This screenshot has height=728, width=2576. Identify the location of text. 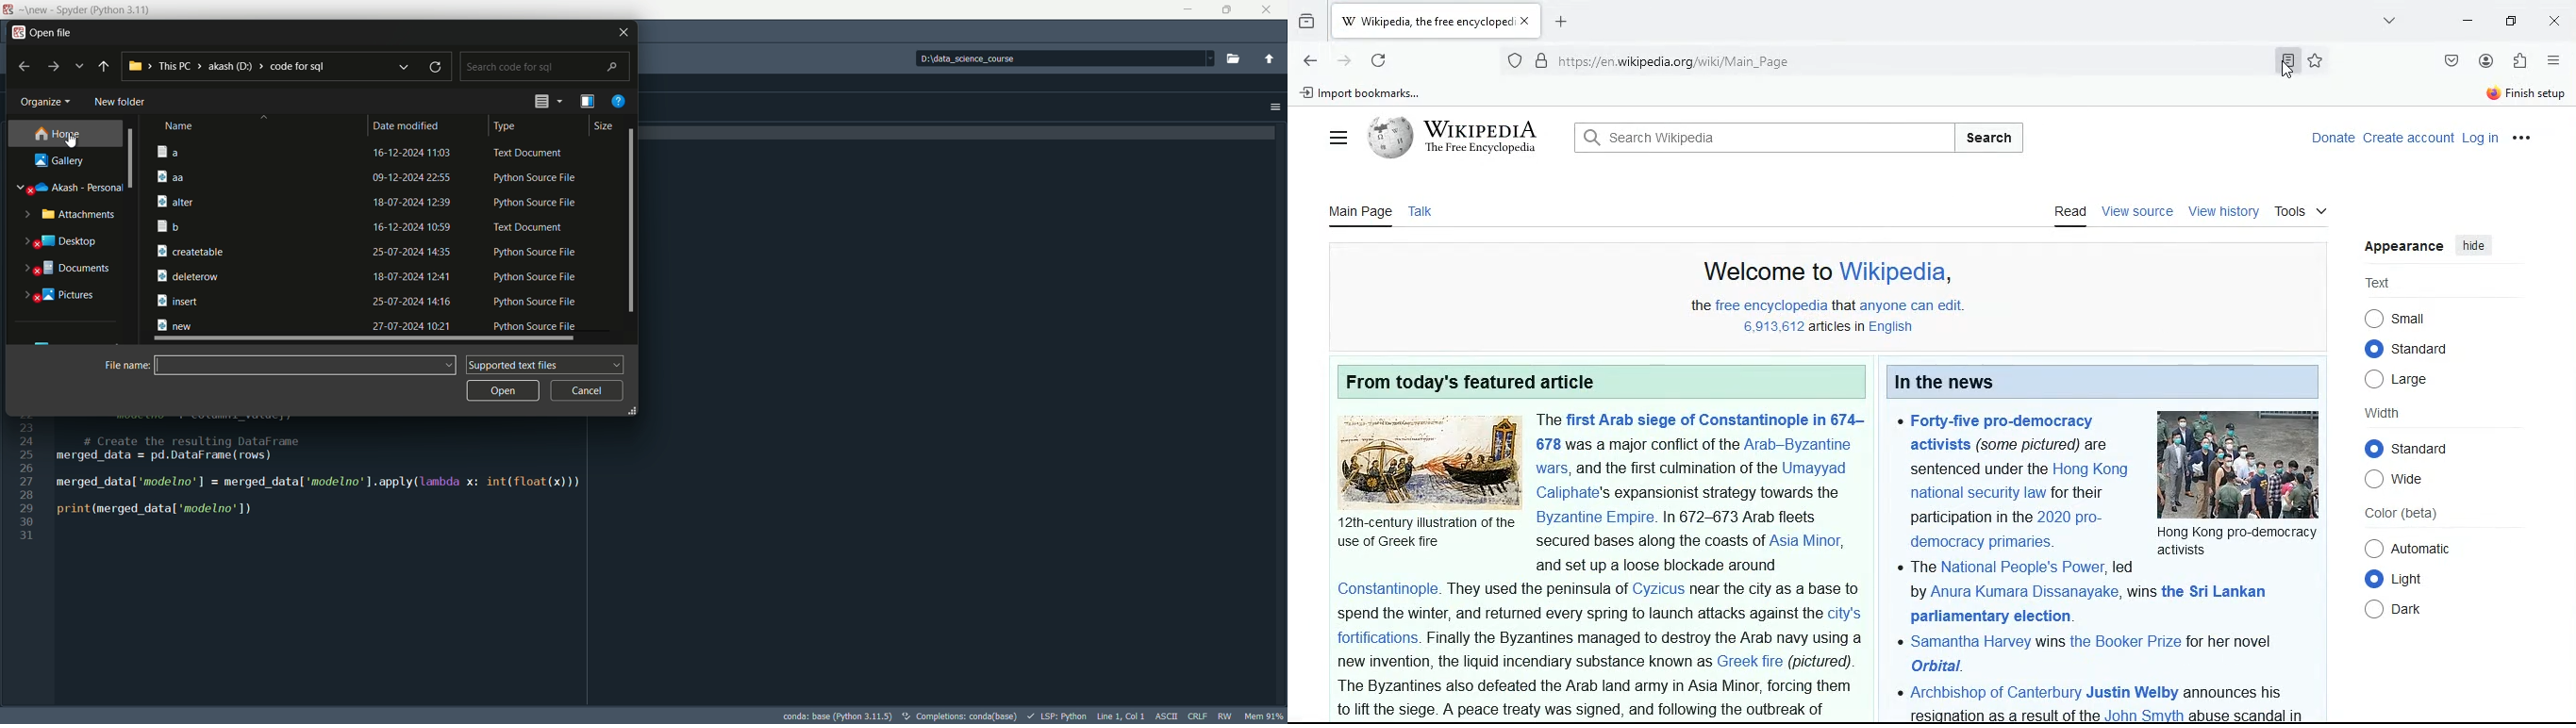
(2012, 482).